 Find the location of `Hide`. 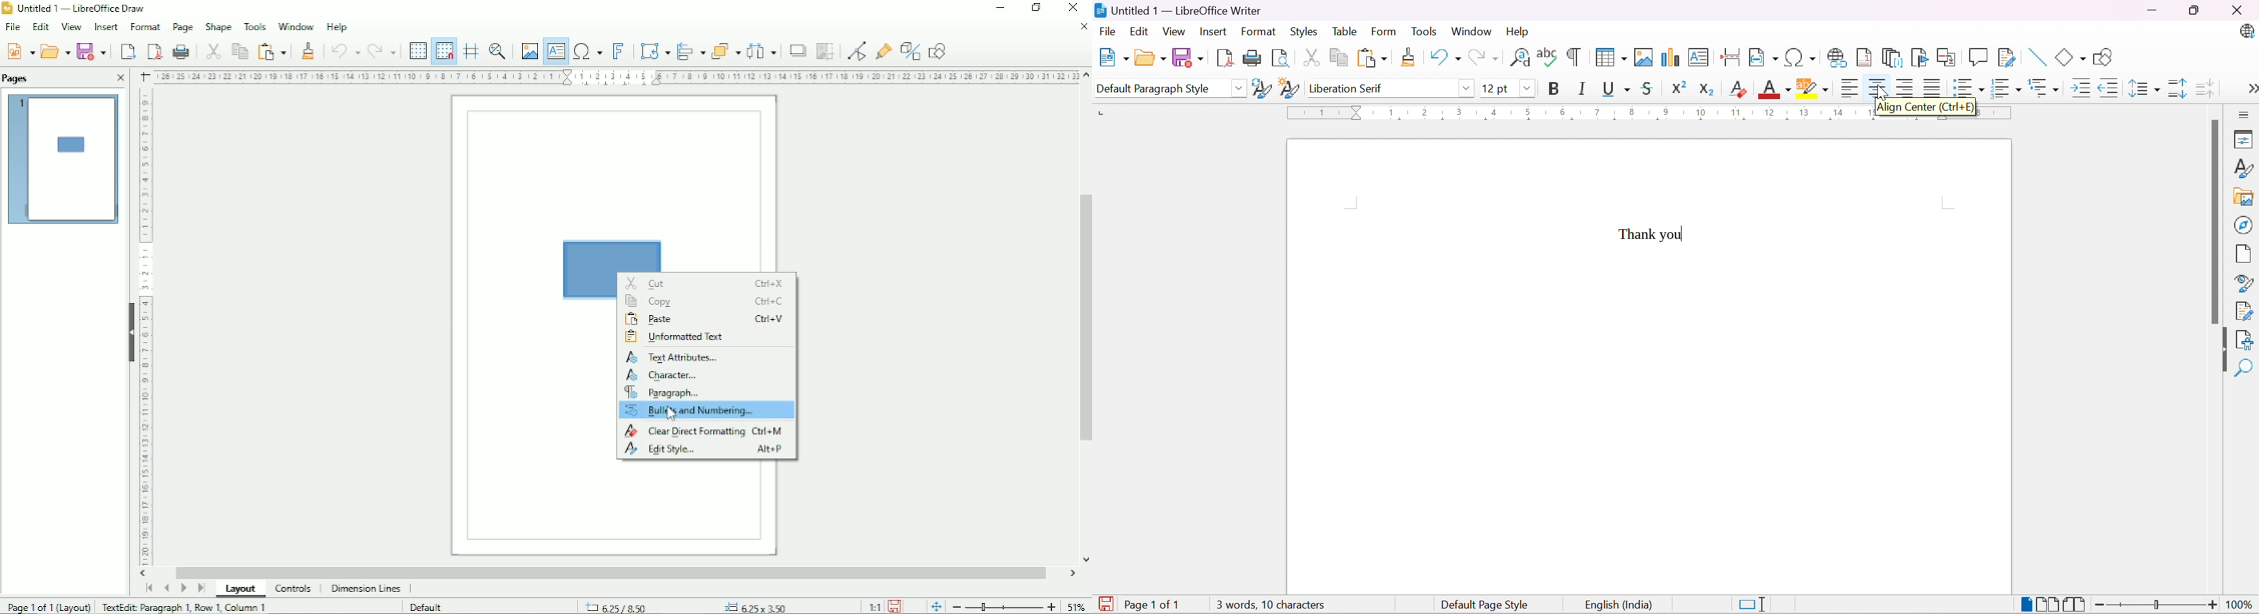

Hide is located at coordinates (131, 332).